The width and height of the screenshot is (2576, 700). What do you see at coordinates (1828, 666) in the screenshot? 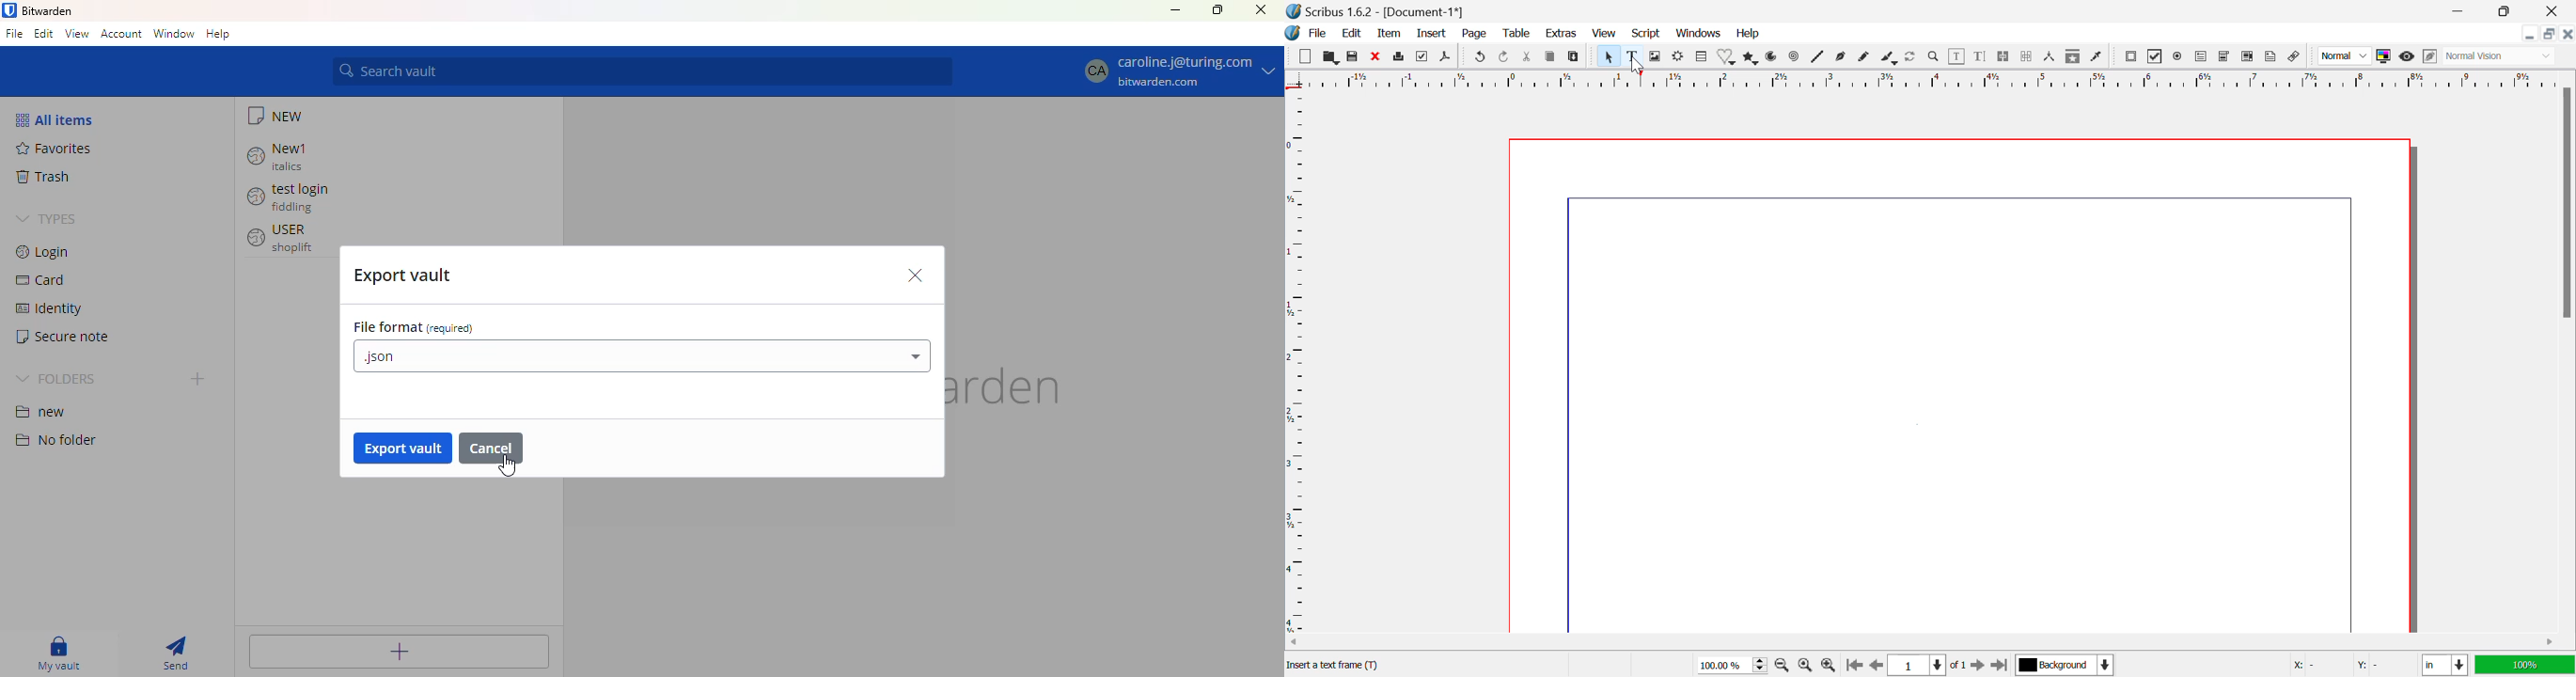
I see `Zoom In` at bounding box center [1828, 666].